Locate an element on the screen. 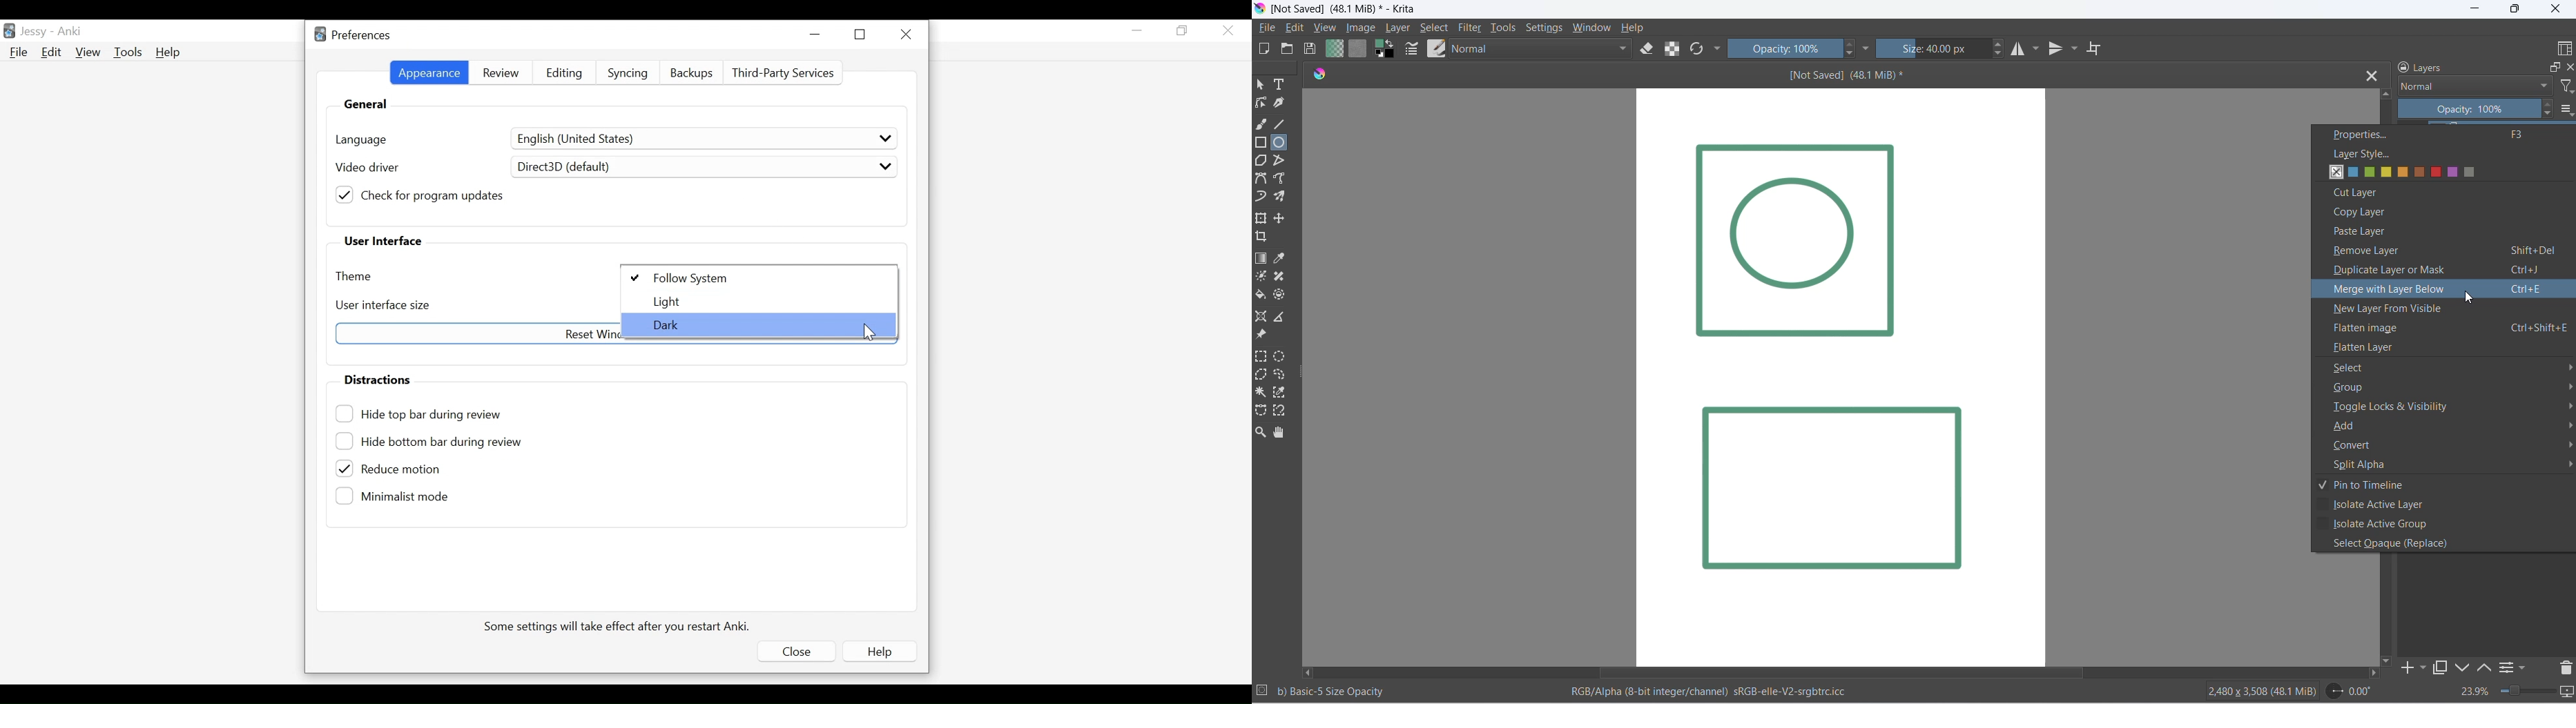  save is located at coordinates (1313, 49).